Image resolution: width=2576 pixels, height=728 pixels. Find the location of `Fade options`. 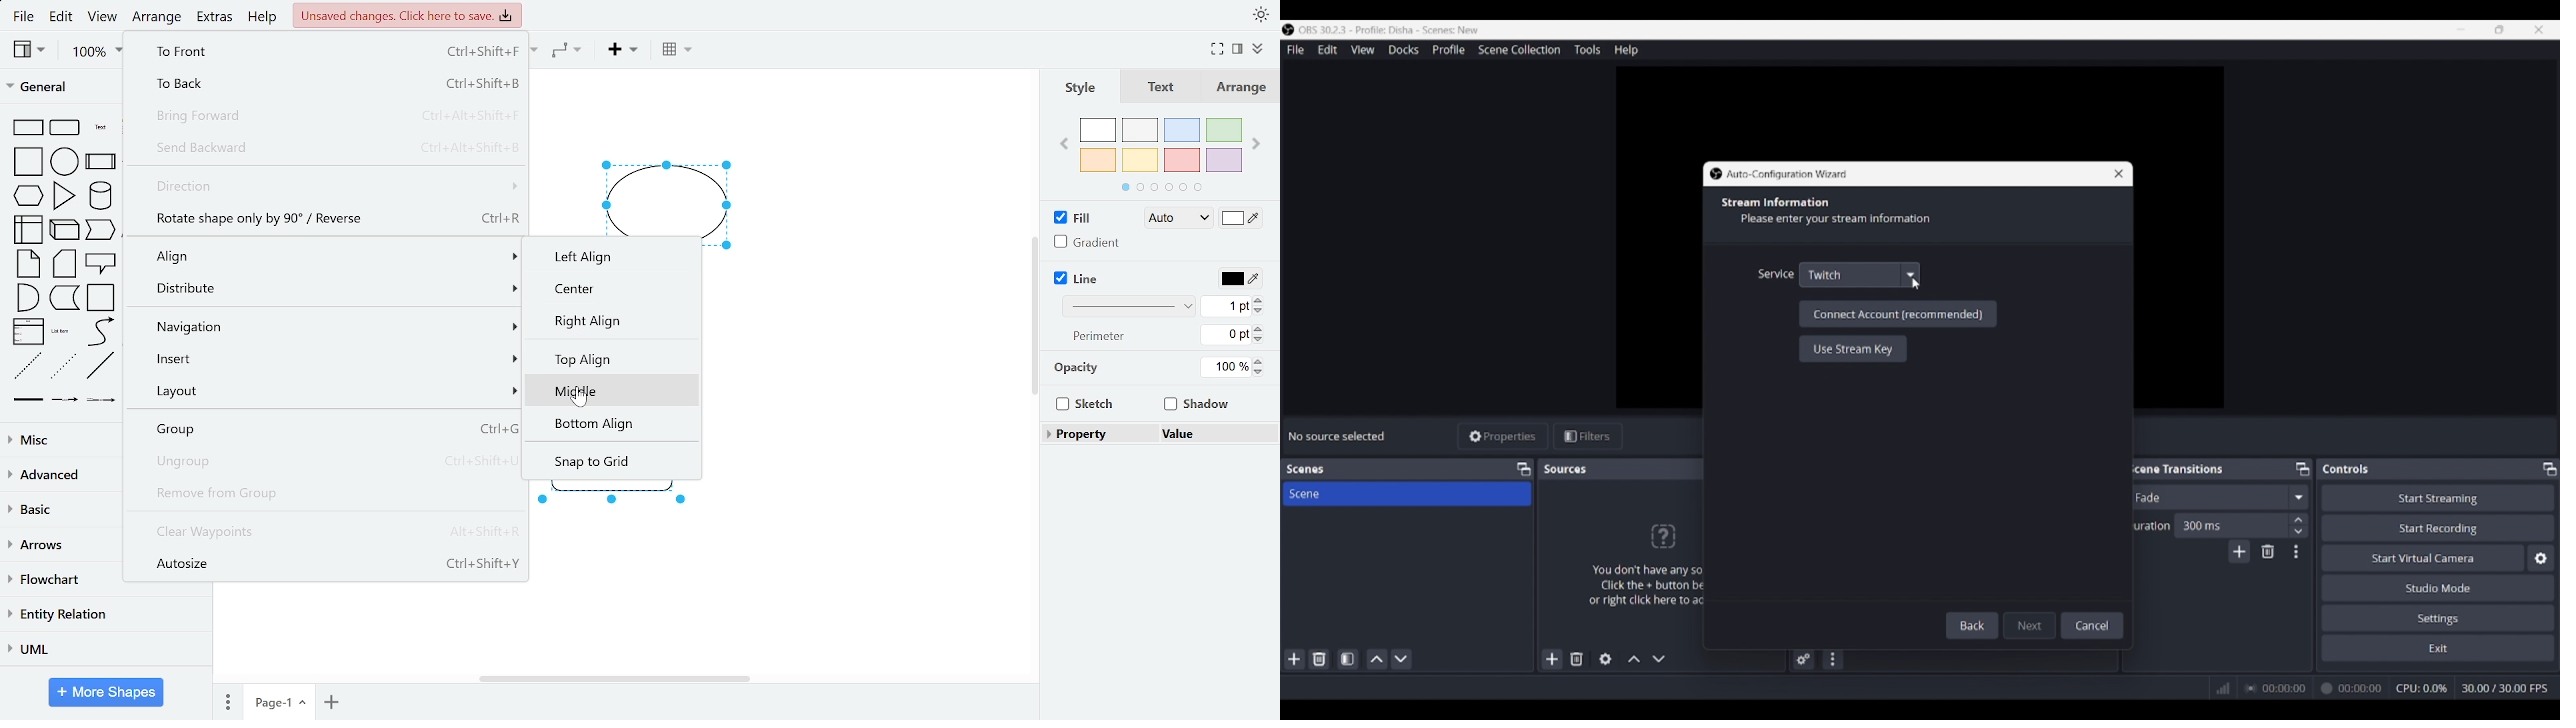

Fade options is located at coordinates (2298, 497).